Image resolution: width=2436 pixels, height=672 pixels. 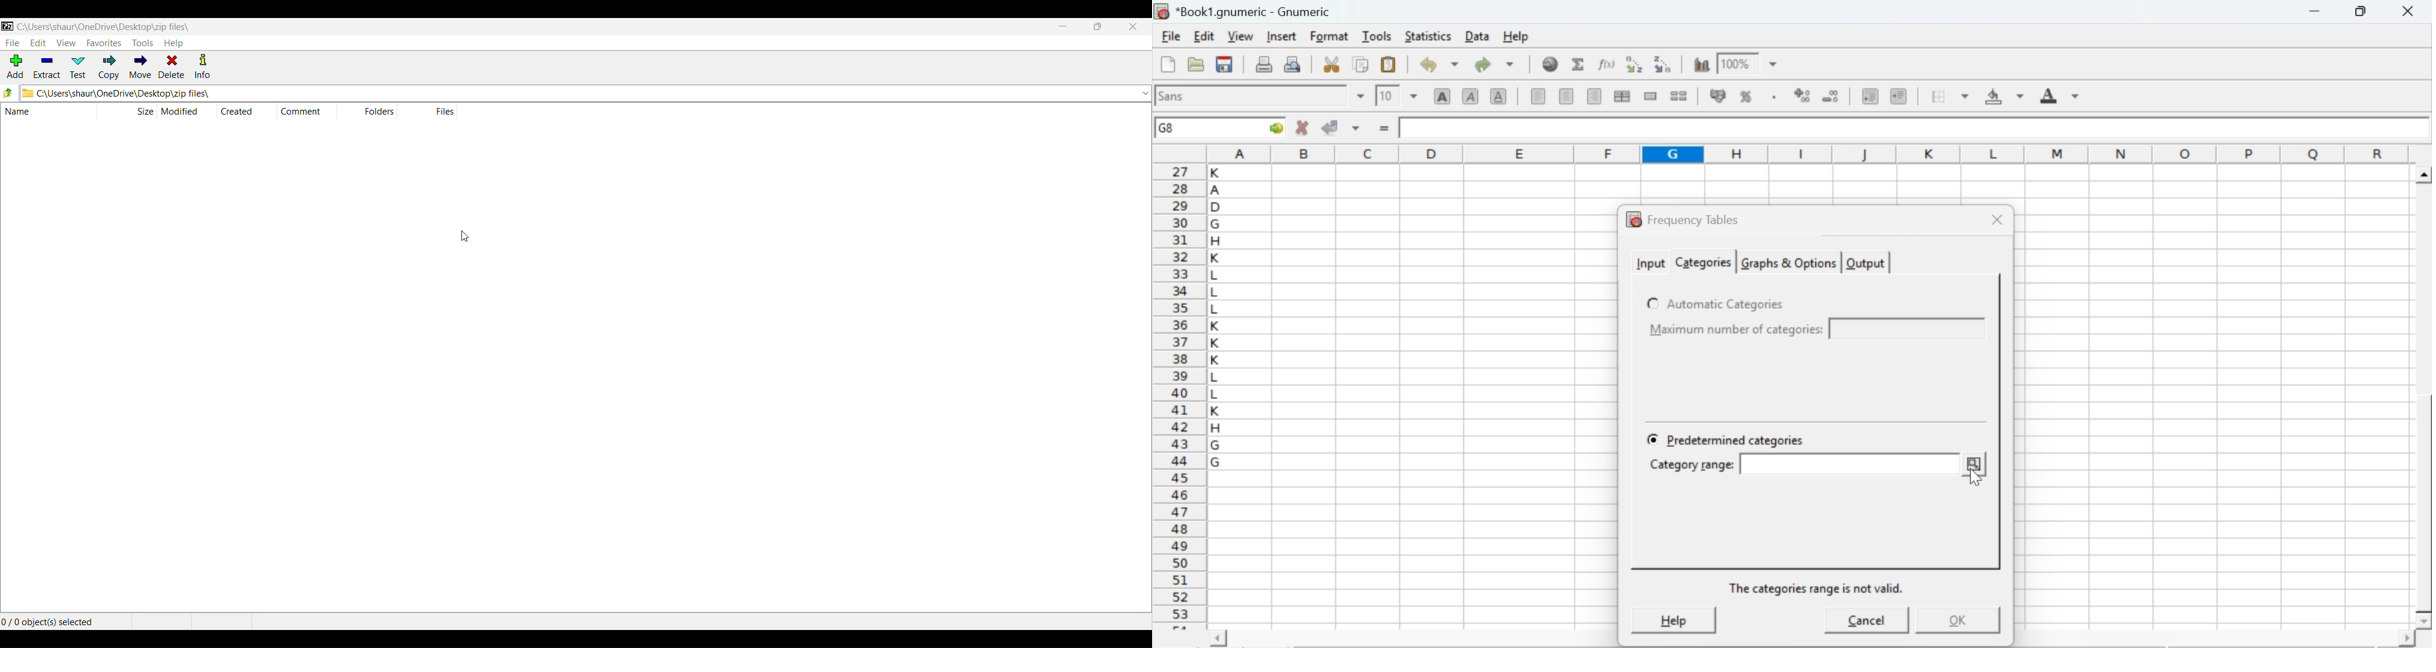 What do you see at coordinates (1579, 63) in the screenshot?
I see `sum in current cell` at bounding box center [1579, 63].